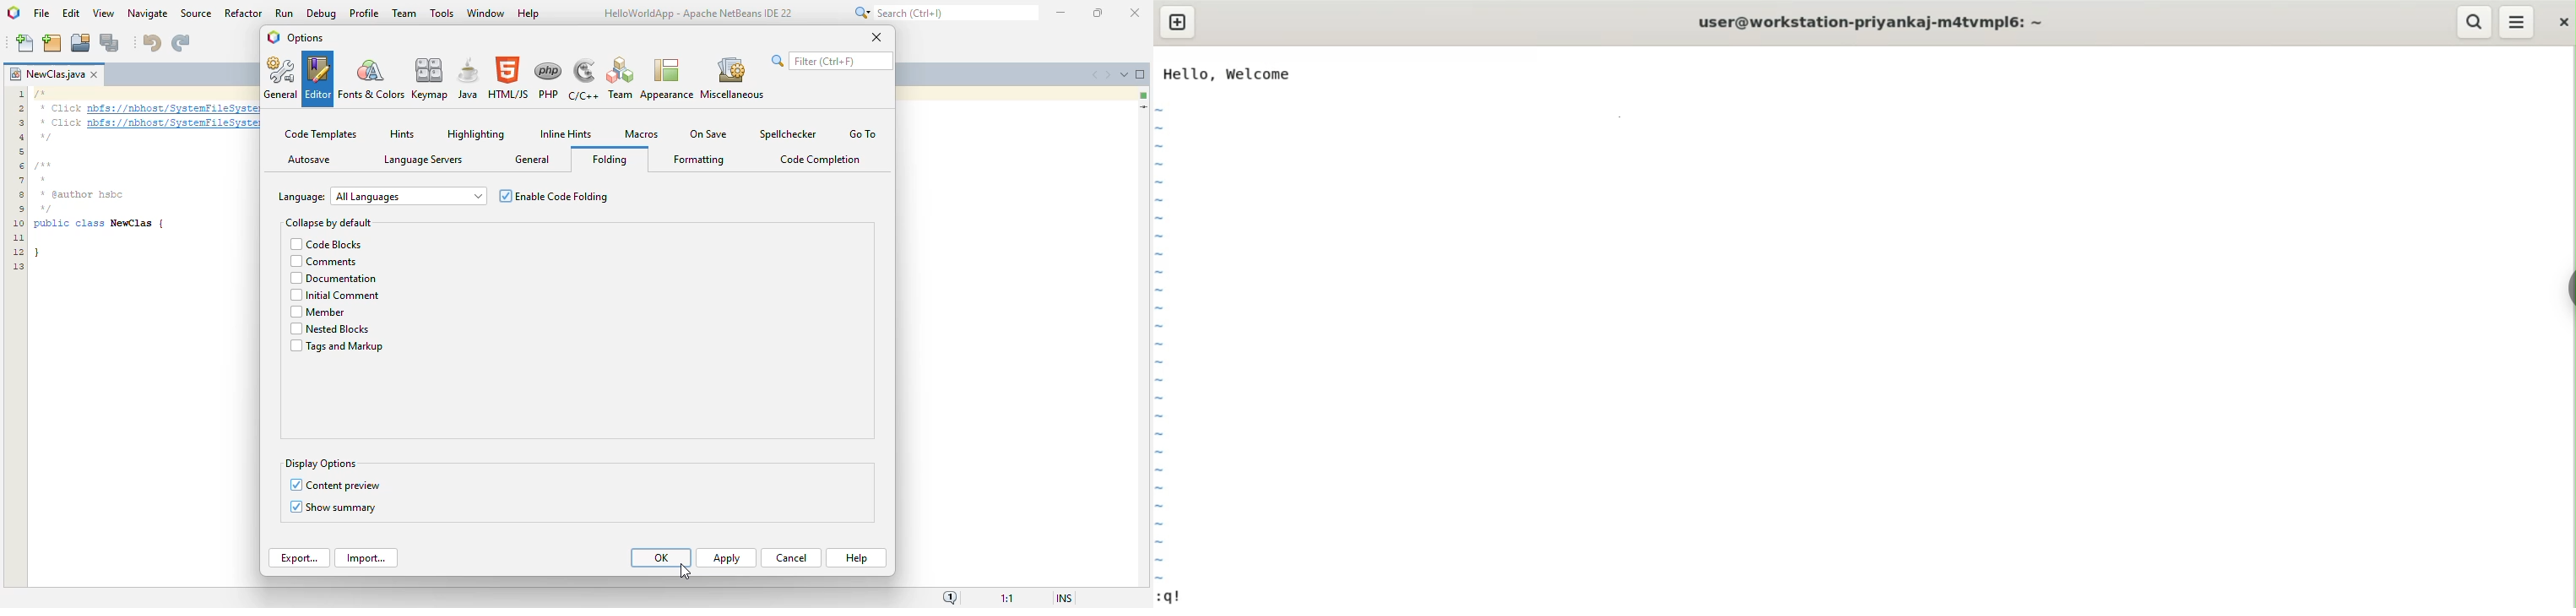 This screenshot has height=616, width=2576. I want to click on import, so click(366, 558).